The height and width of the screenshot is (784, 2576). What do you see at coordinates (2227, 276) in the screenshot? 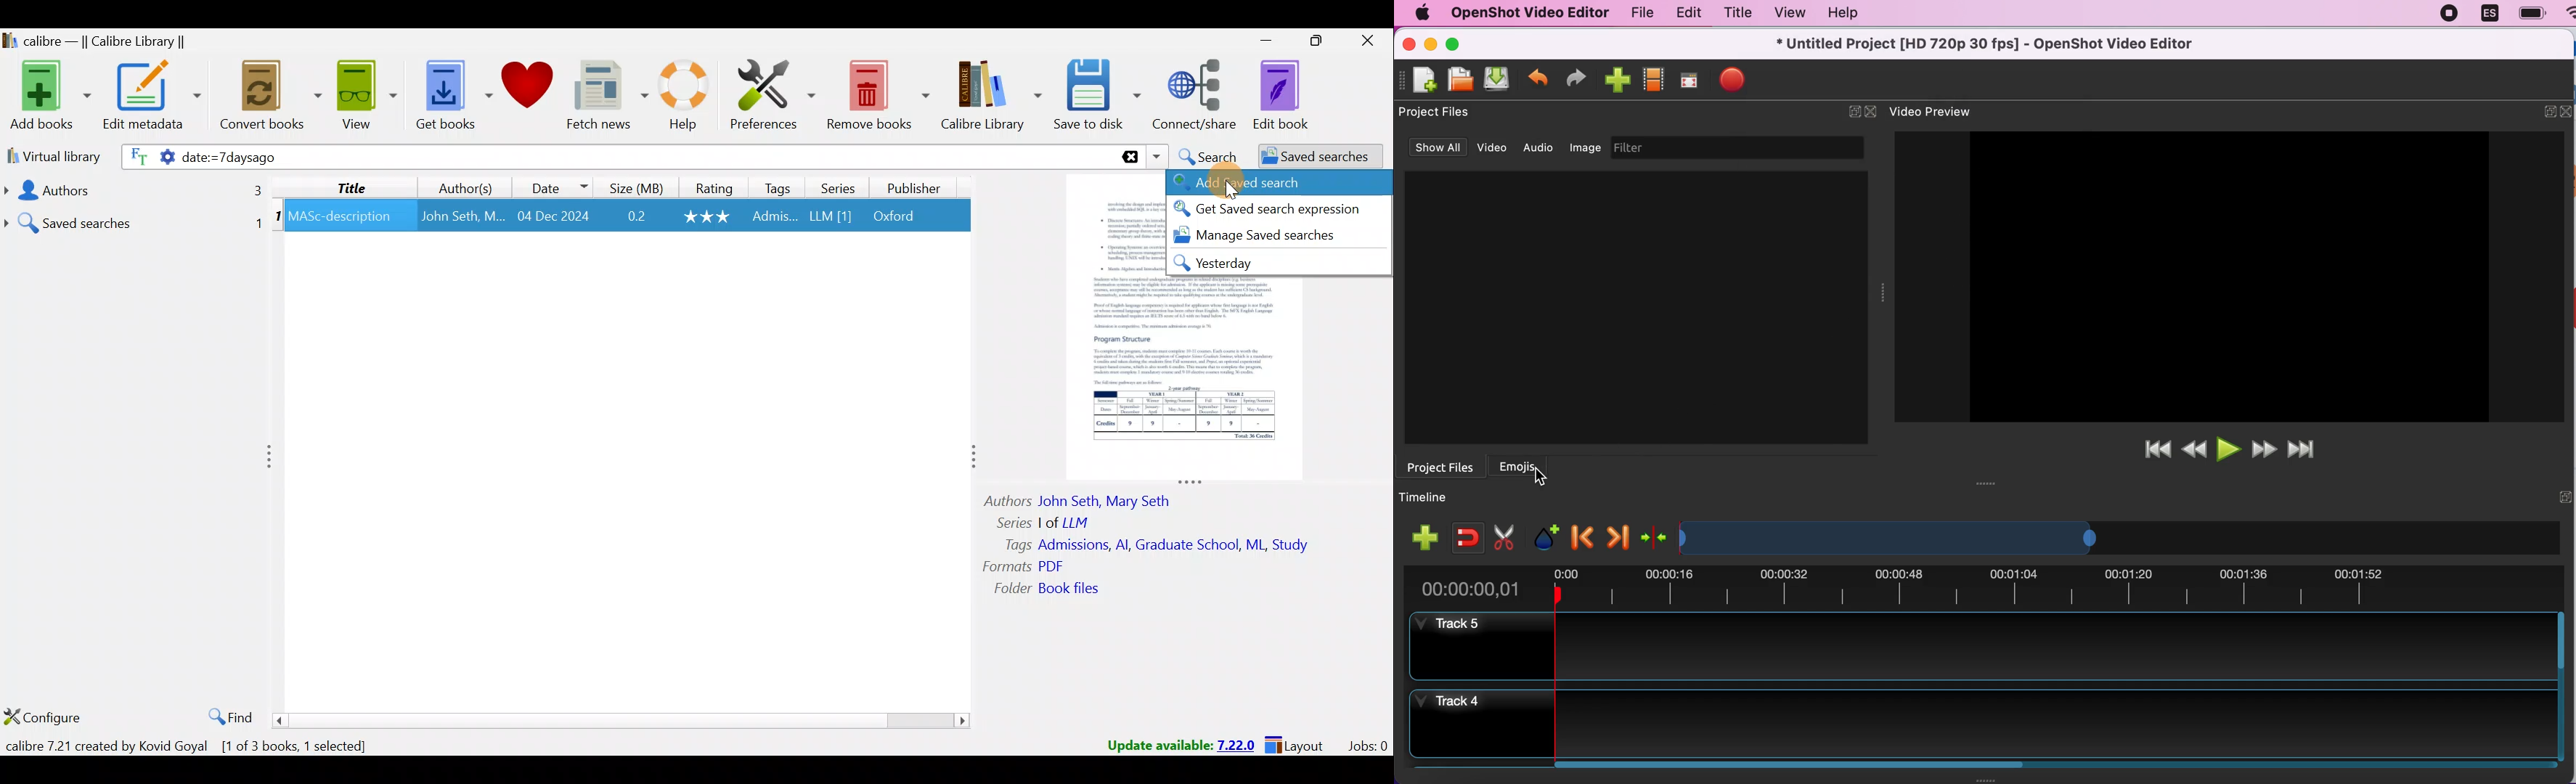
I see `Image preview space` at bounding box center [2227, 276].